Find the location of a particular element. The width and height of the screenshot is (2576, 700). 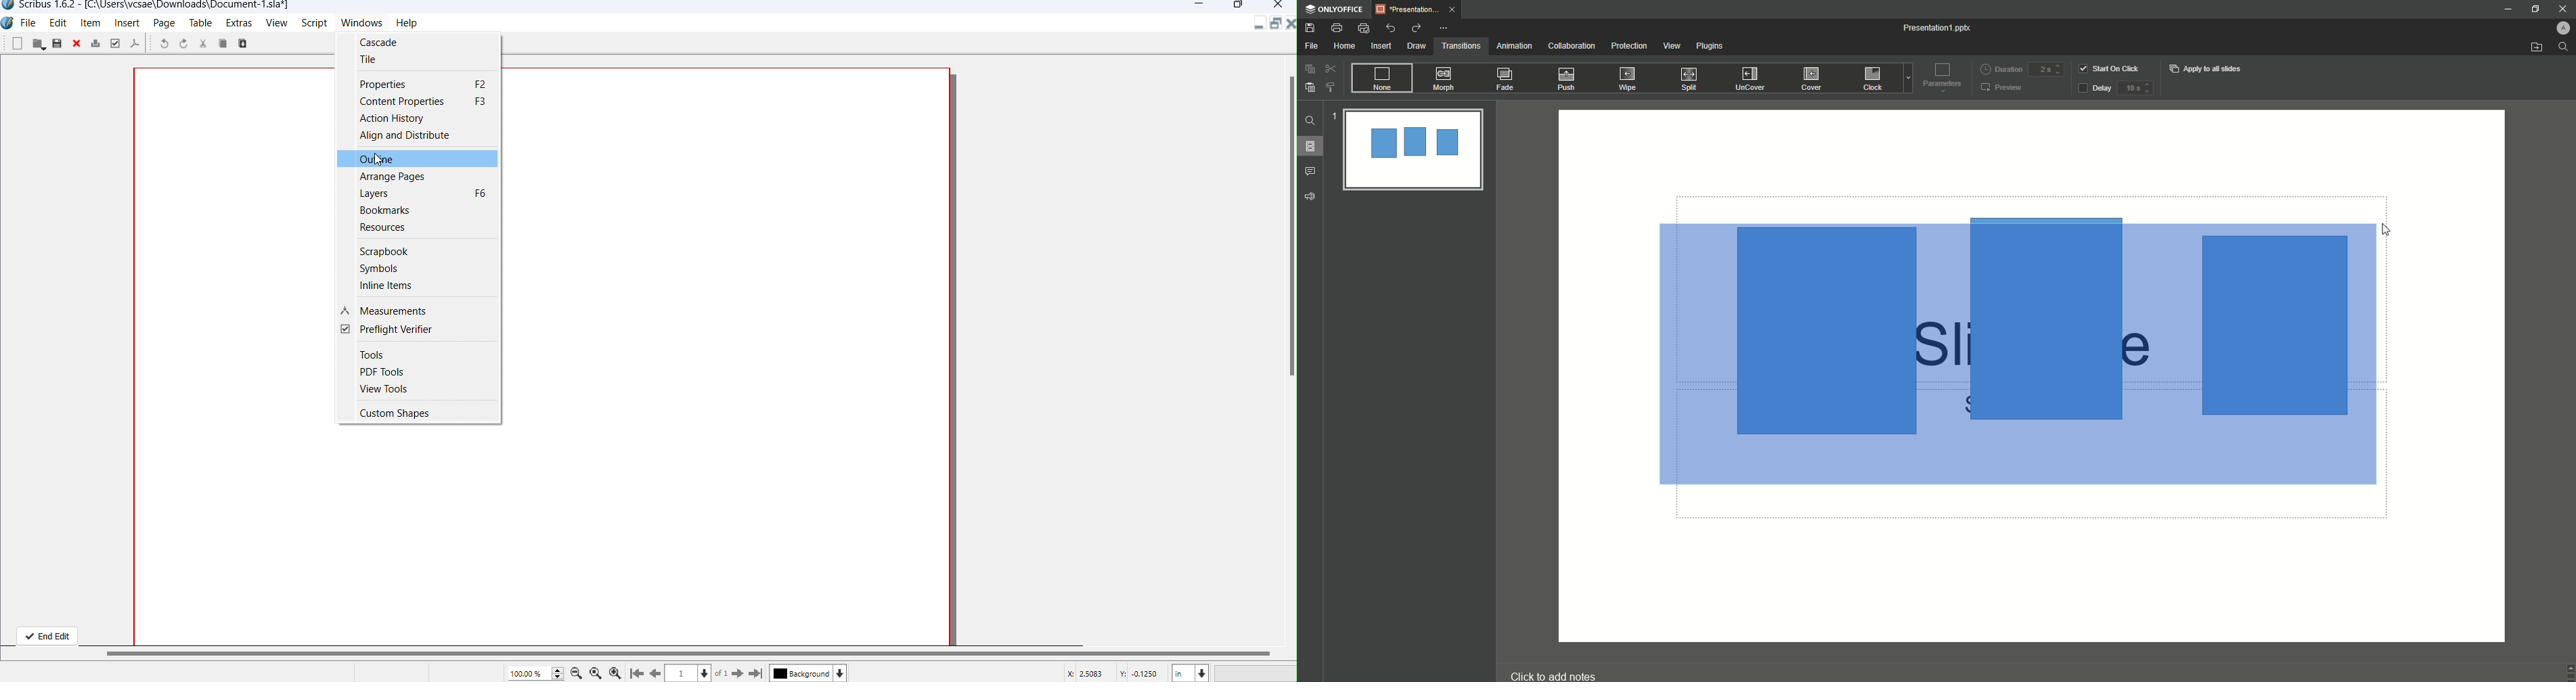

zoom in is located at coordinates (616, 673).